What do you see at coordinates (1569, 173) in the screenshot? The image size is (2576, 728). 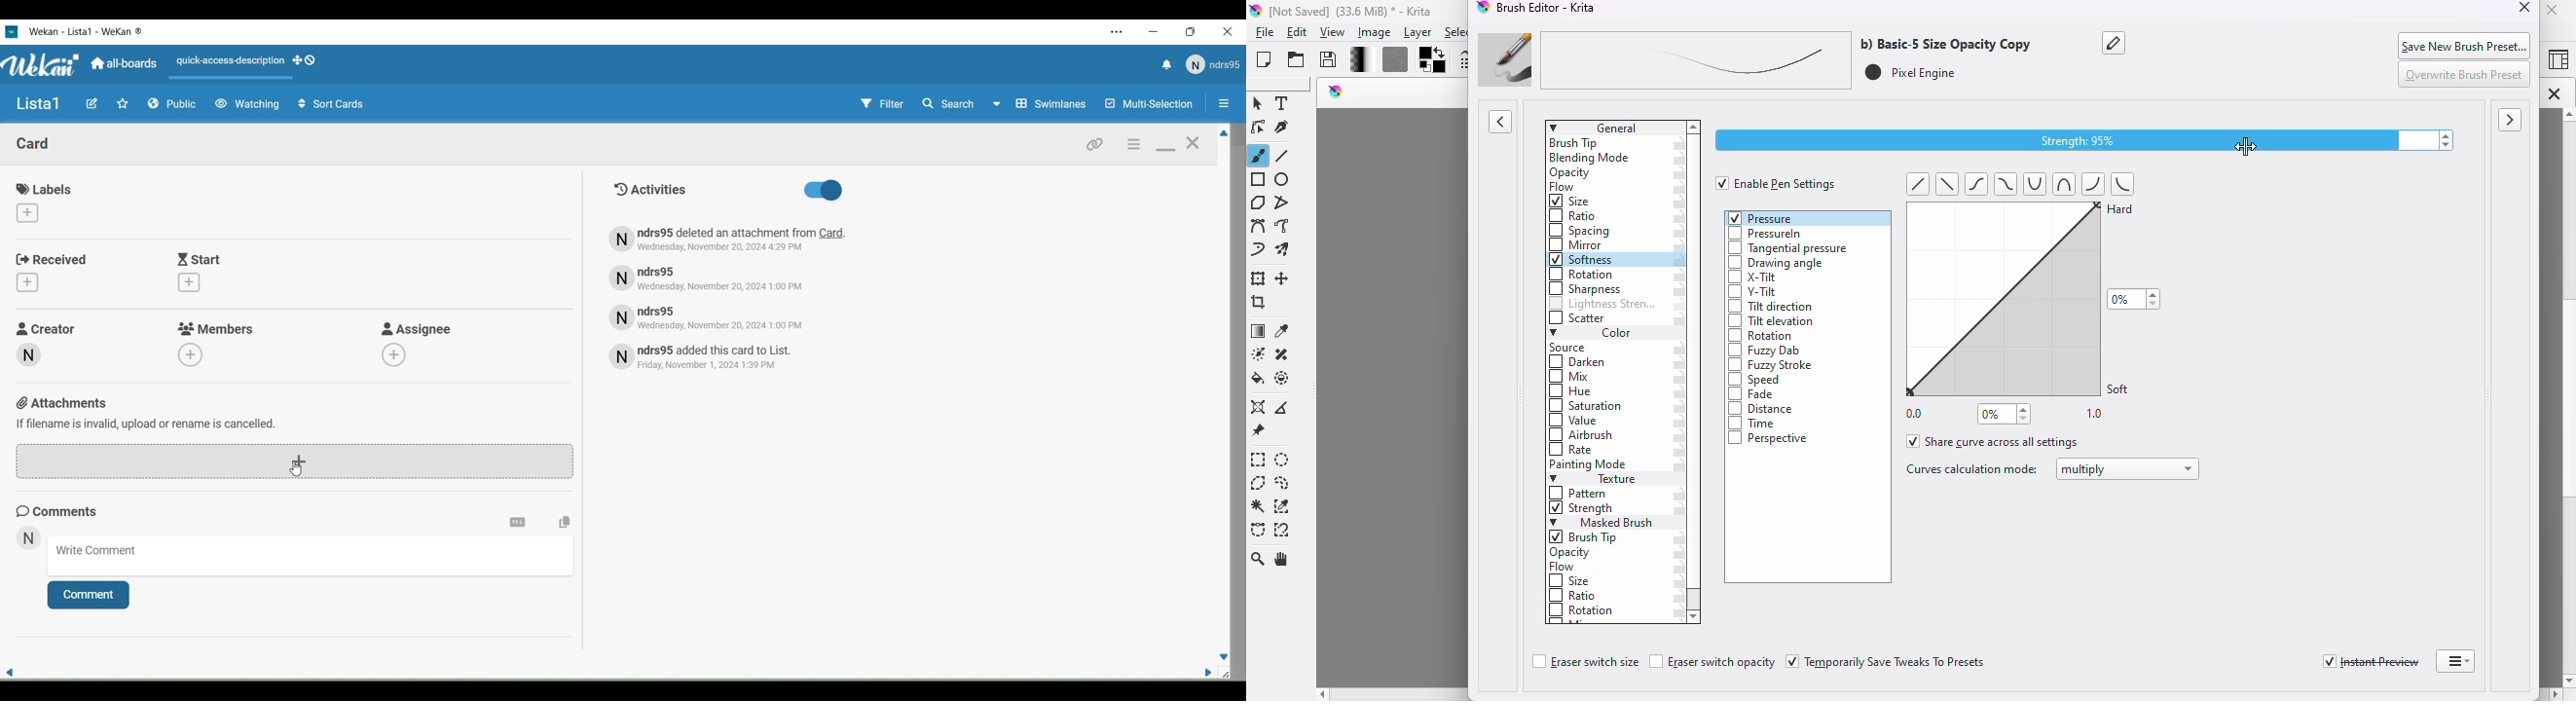 I see `opacity` at bounding box center [1569, 173].